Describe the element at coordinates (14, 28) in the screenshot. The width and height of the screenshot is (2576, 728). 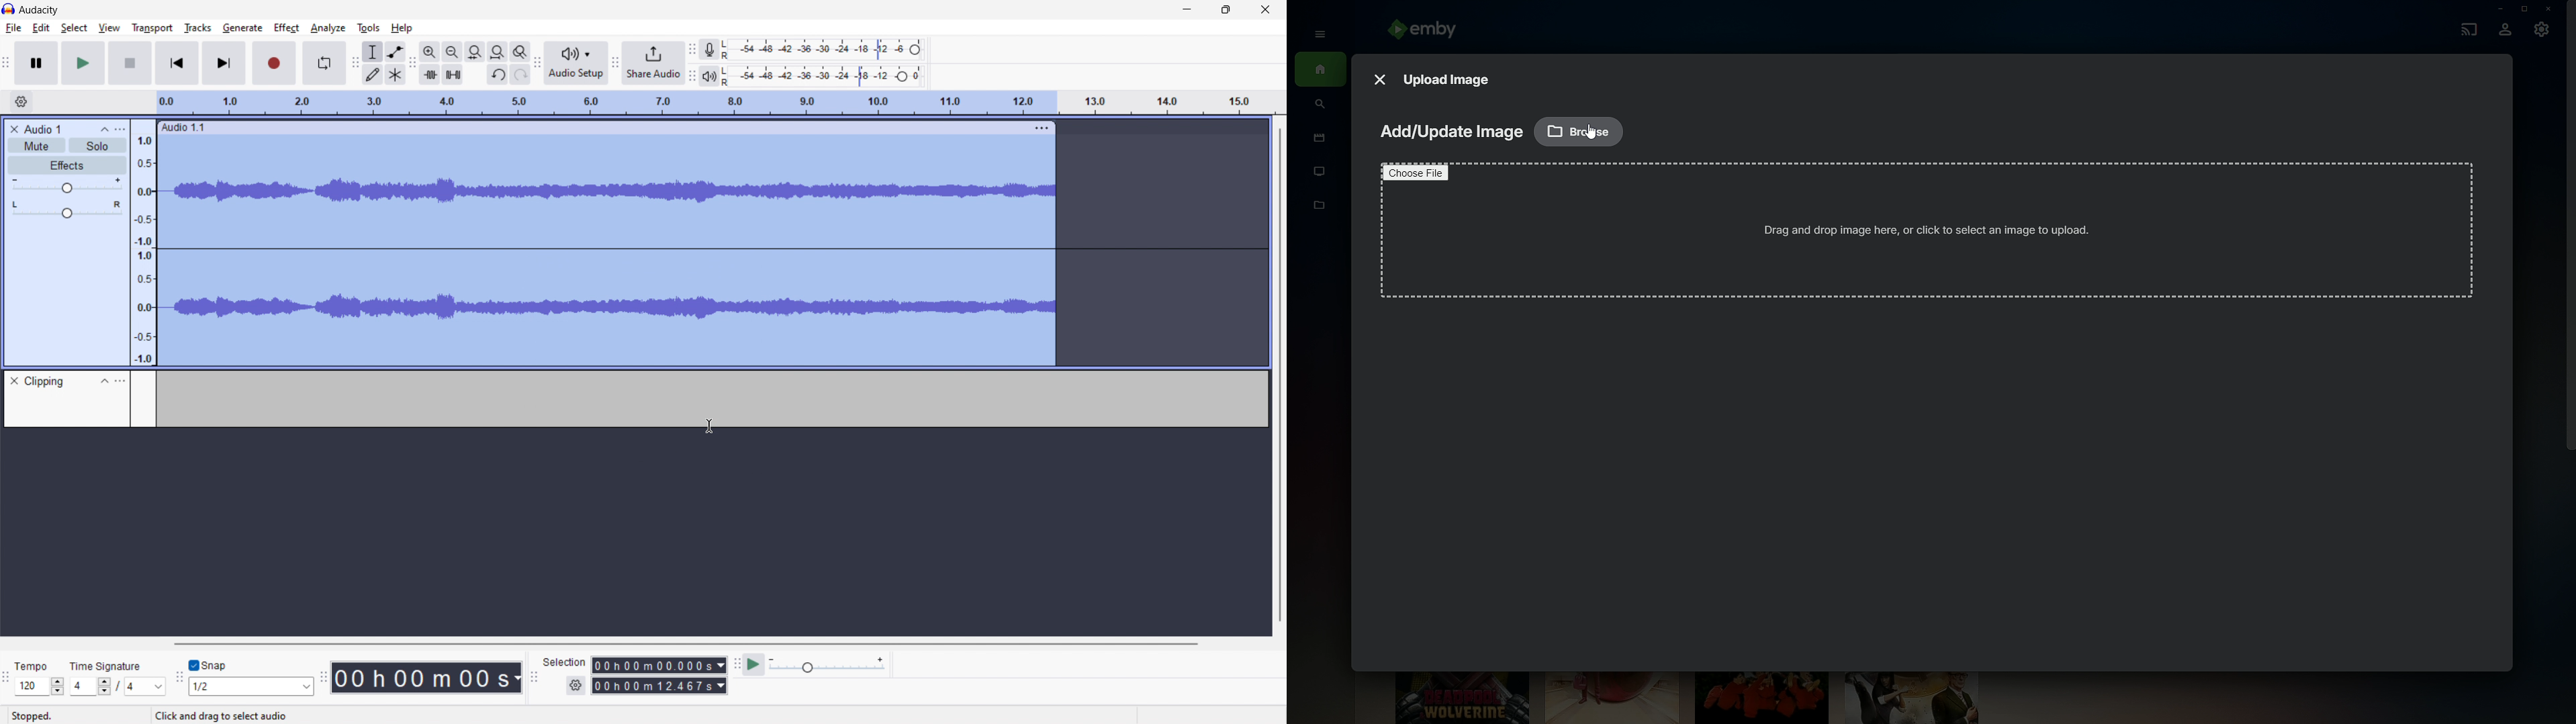
I see `file` at that location.